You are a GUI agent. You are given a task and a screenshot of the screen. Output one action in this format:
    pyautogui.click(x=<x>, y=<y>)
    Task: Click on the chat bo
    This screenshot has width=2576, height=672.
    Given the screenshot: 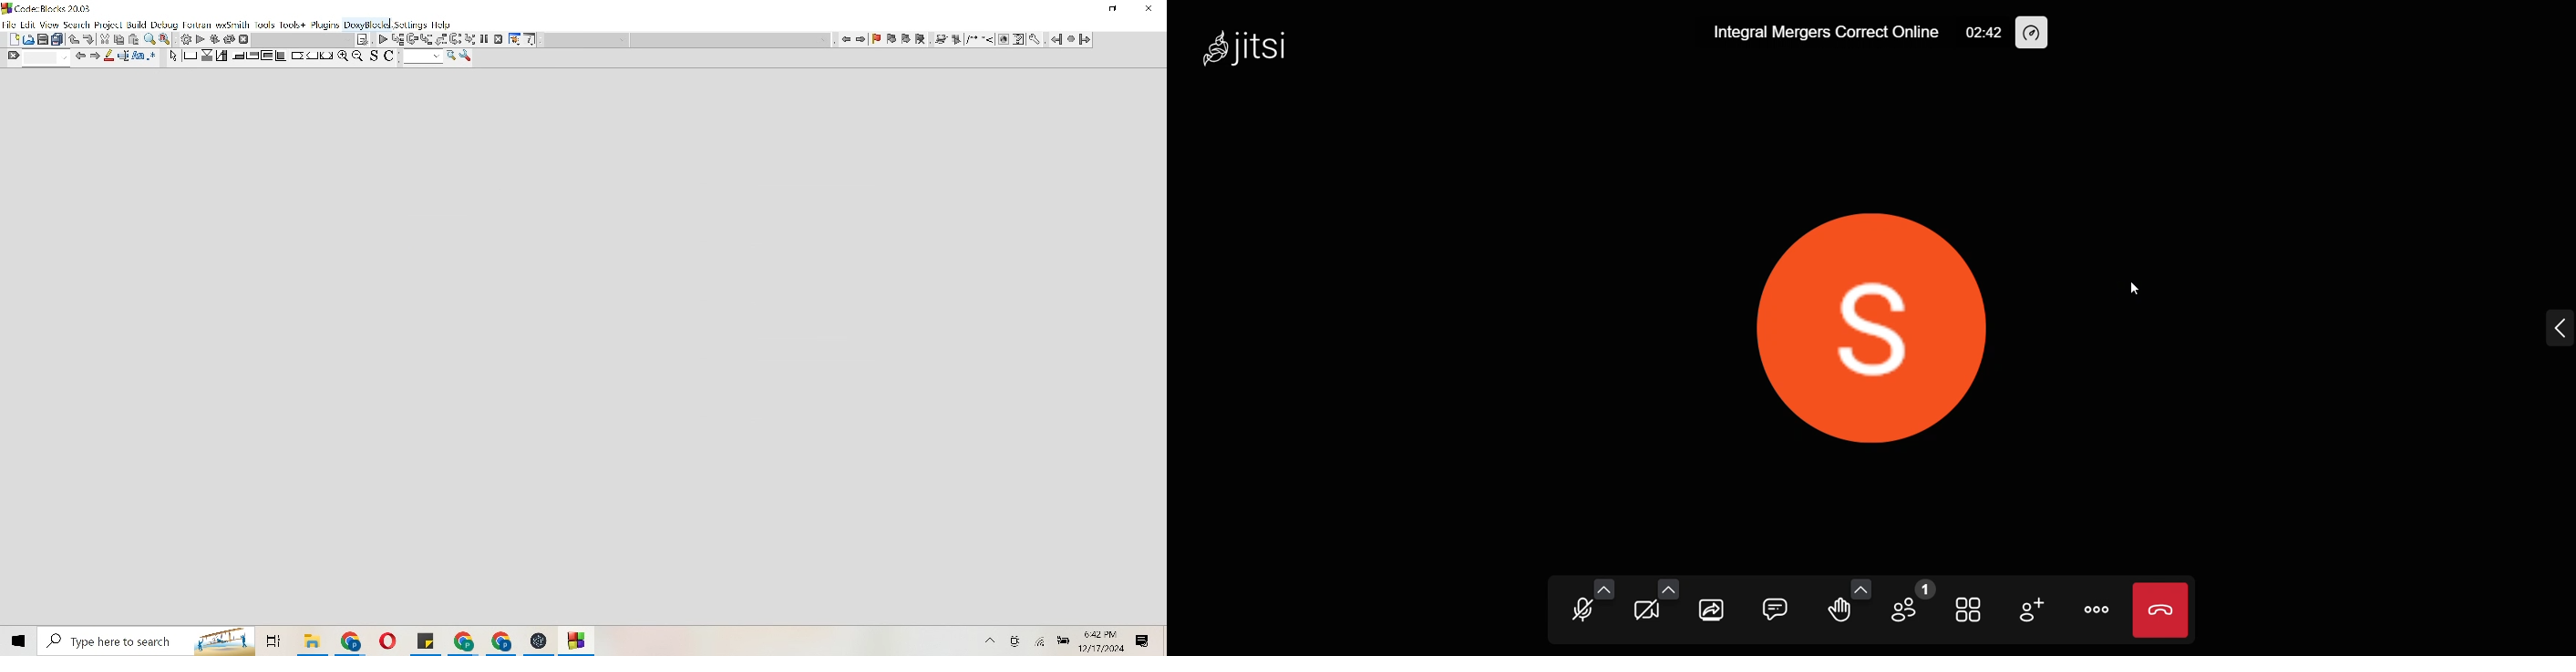 What is the action you would take?
    pyautogui.click(x=1778, y=608)
    